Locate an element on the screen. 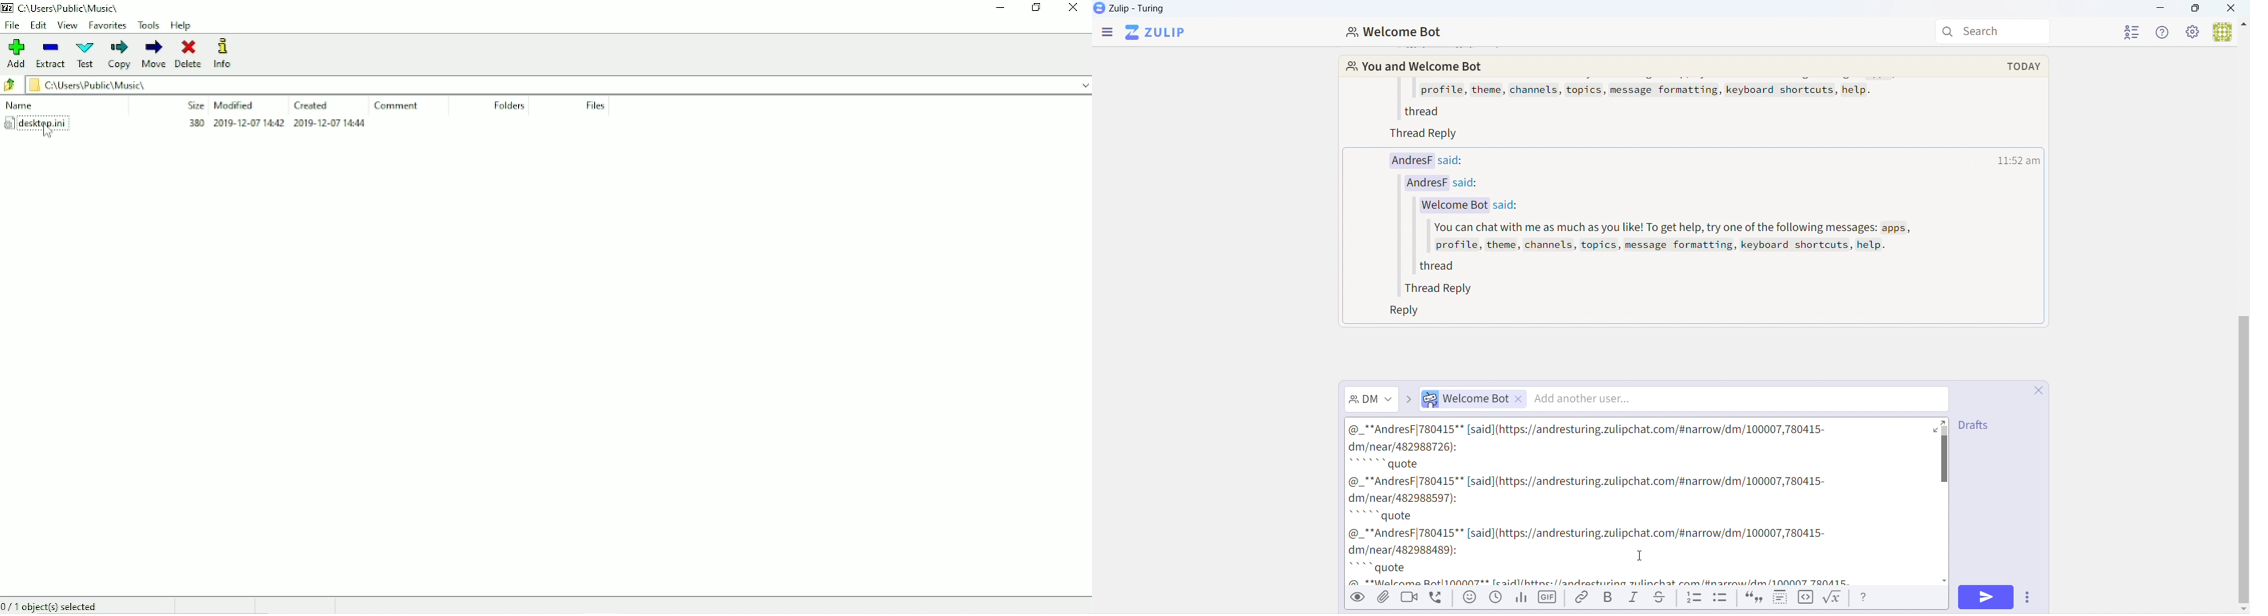 The width and height of the screenshot is (2268, 616). User List is located at coordinates (2135, 33).